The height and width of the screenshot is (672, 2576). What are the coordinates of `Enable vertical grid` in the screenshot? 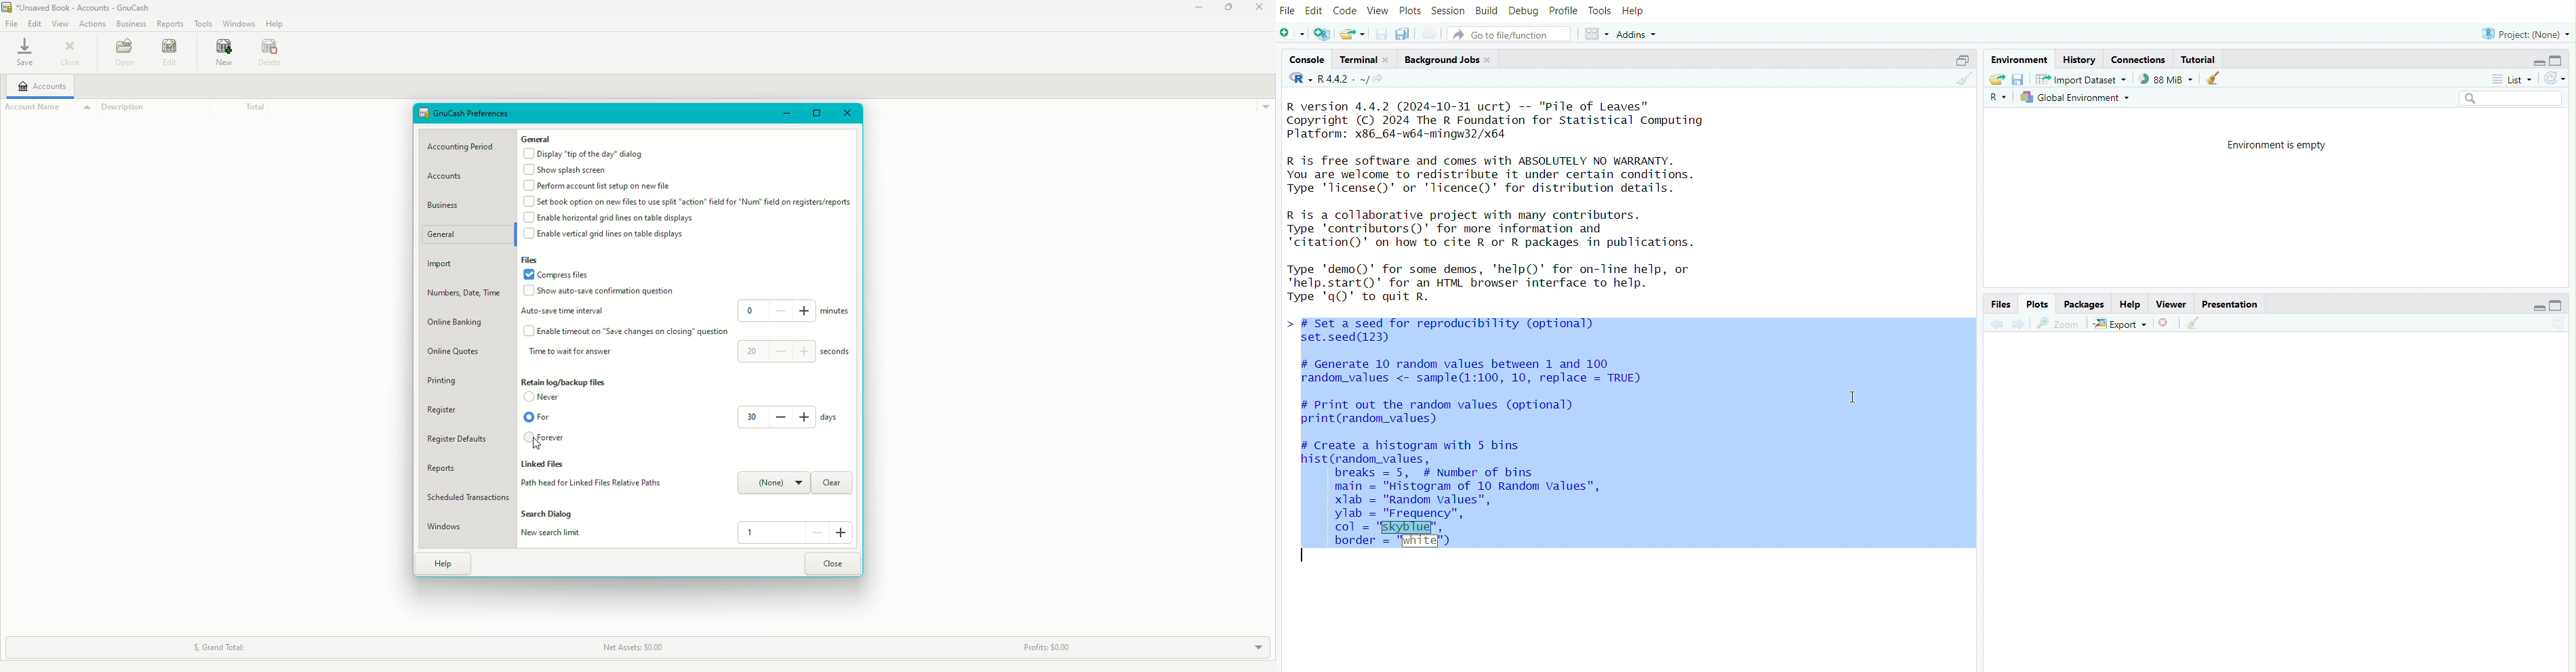 It's located at (608, 234).